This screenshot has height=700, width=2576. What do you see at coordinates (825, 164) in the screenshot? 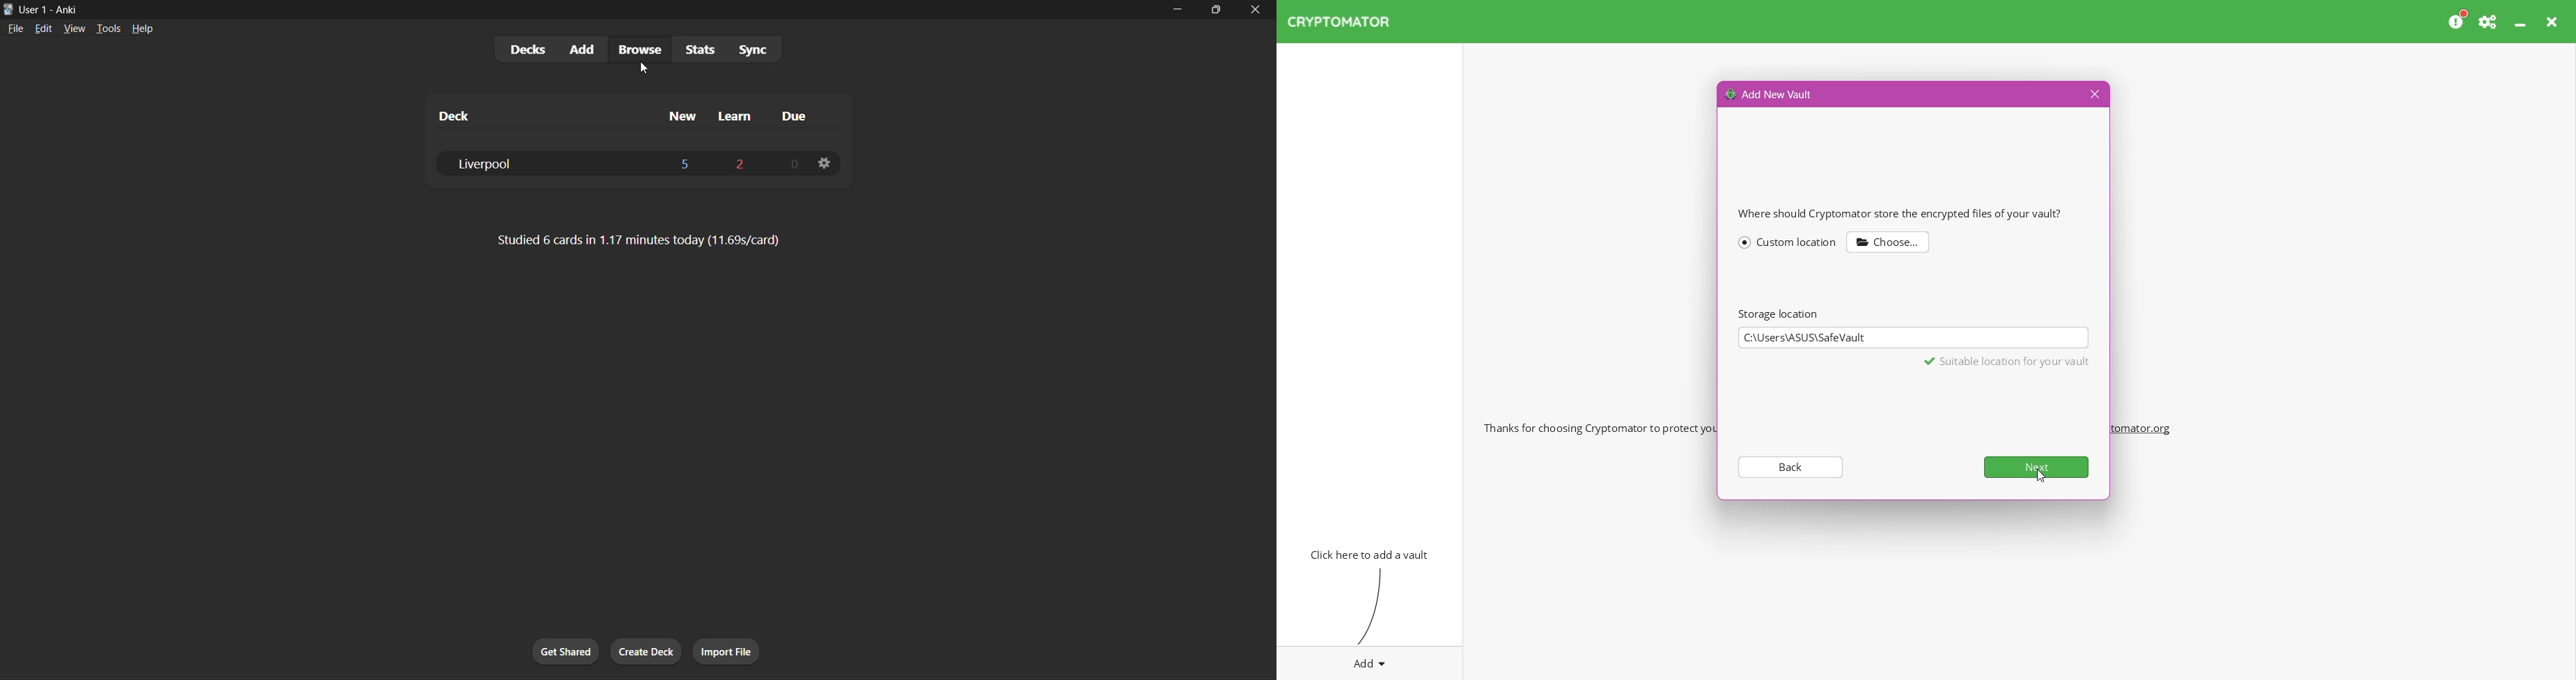
I see `deck settings` at bounding box center [825, 164].